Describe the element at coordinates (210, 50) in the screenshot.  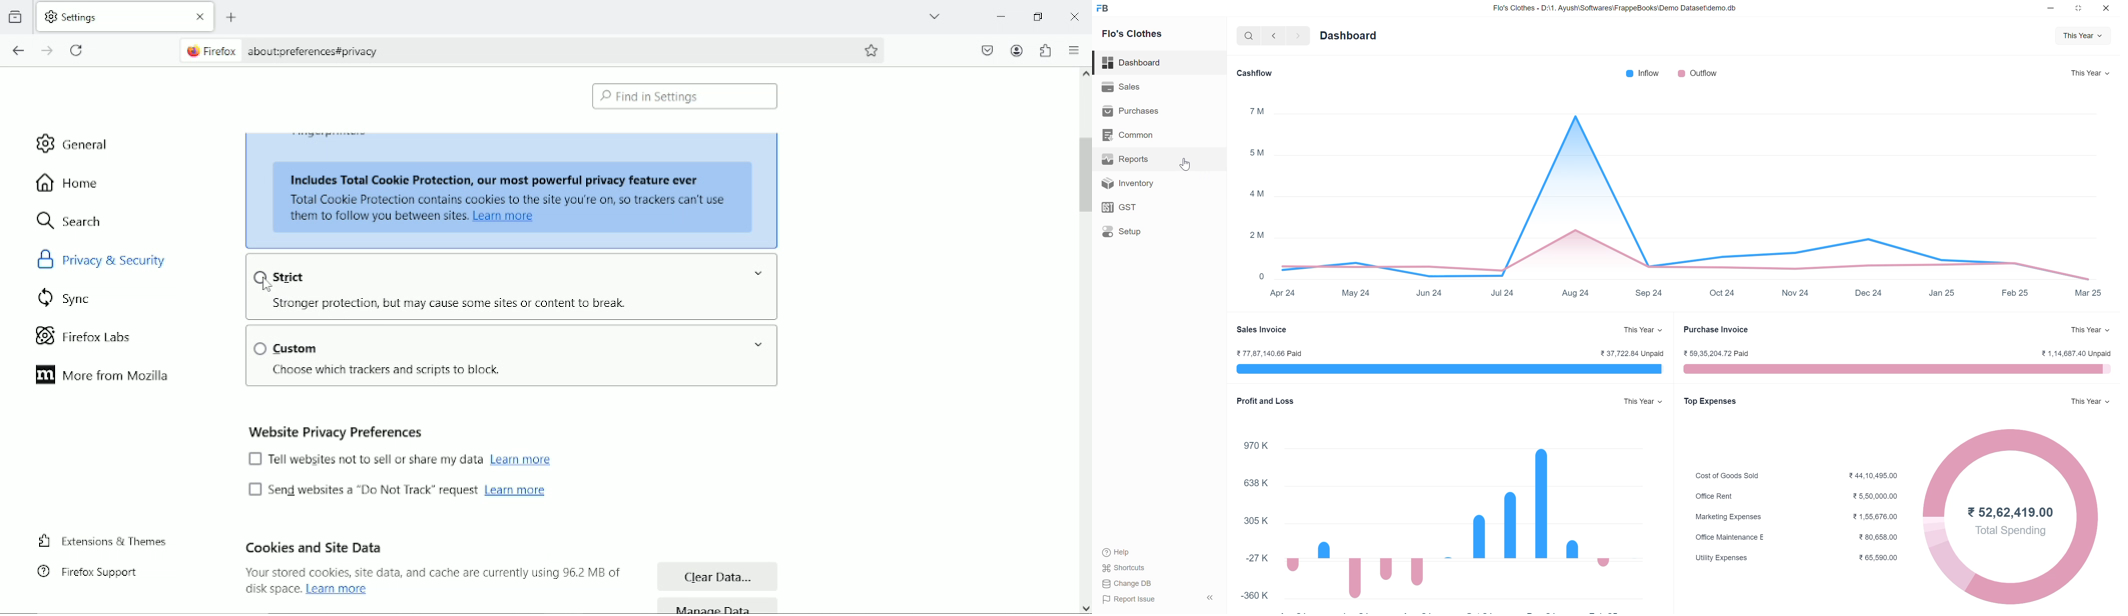
I see `firefox` at that location.